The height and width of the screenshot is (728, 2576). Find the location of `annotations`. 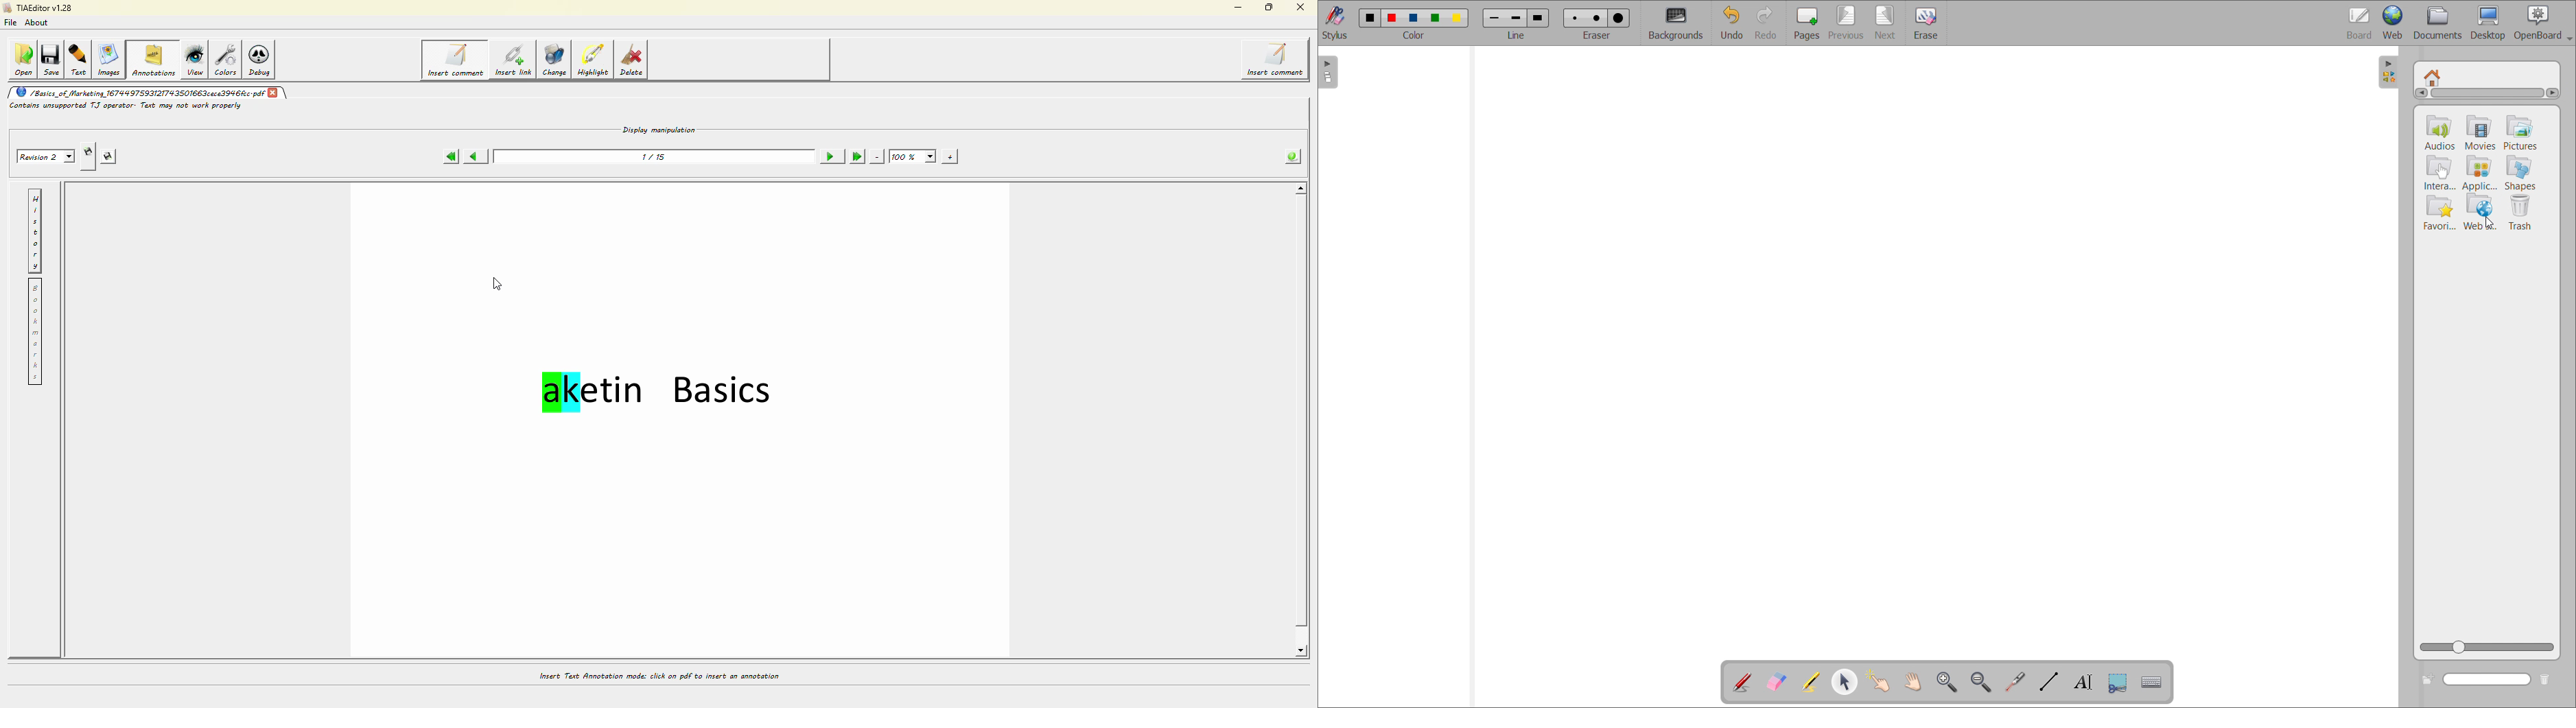

annotations is located at coordinates (154, 59).